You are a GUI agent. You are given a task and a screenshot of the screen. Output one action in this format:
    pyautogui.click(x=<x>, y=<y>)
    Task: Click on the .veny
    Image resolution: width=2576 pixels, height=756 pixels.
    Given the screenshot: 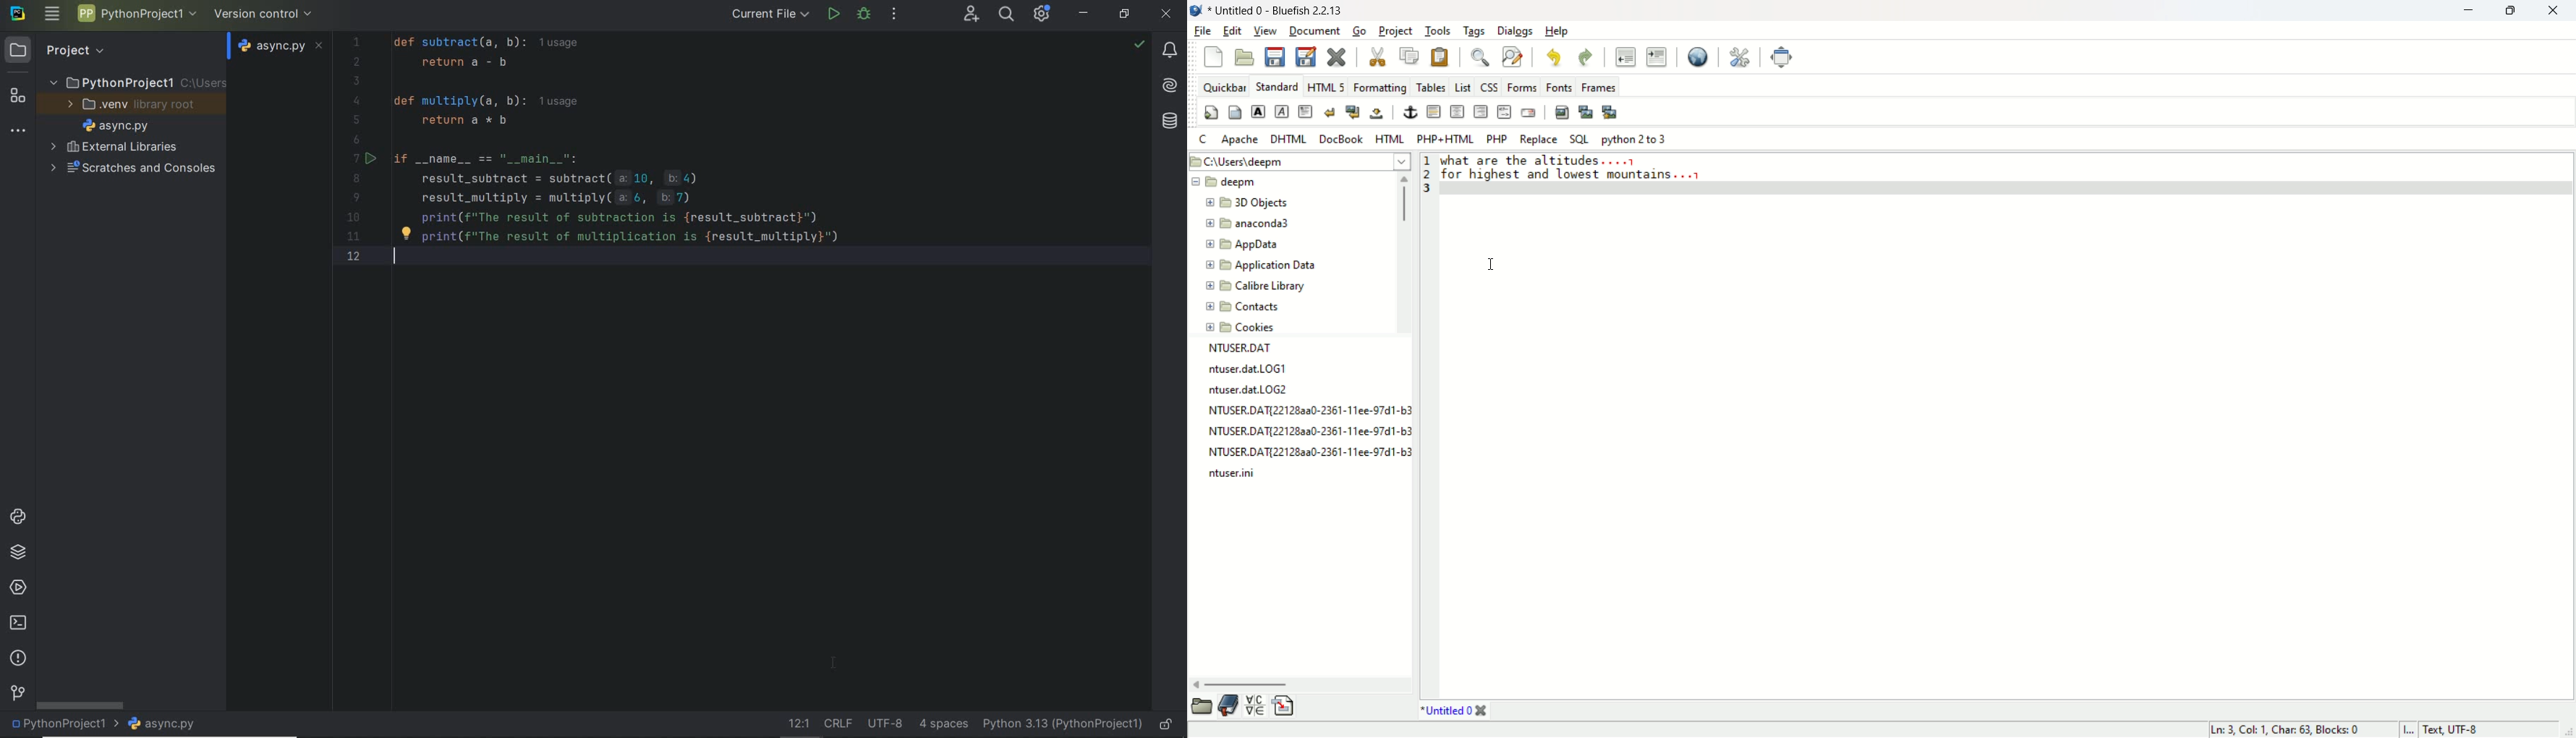 What is the action you would take?
    pyautogui.click(x=129, y=106)
    